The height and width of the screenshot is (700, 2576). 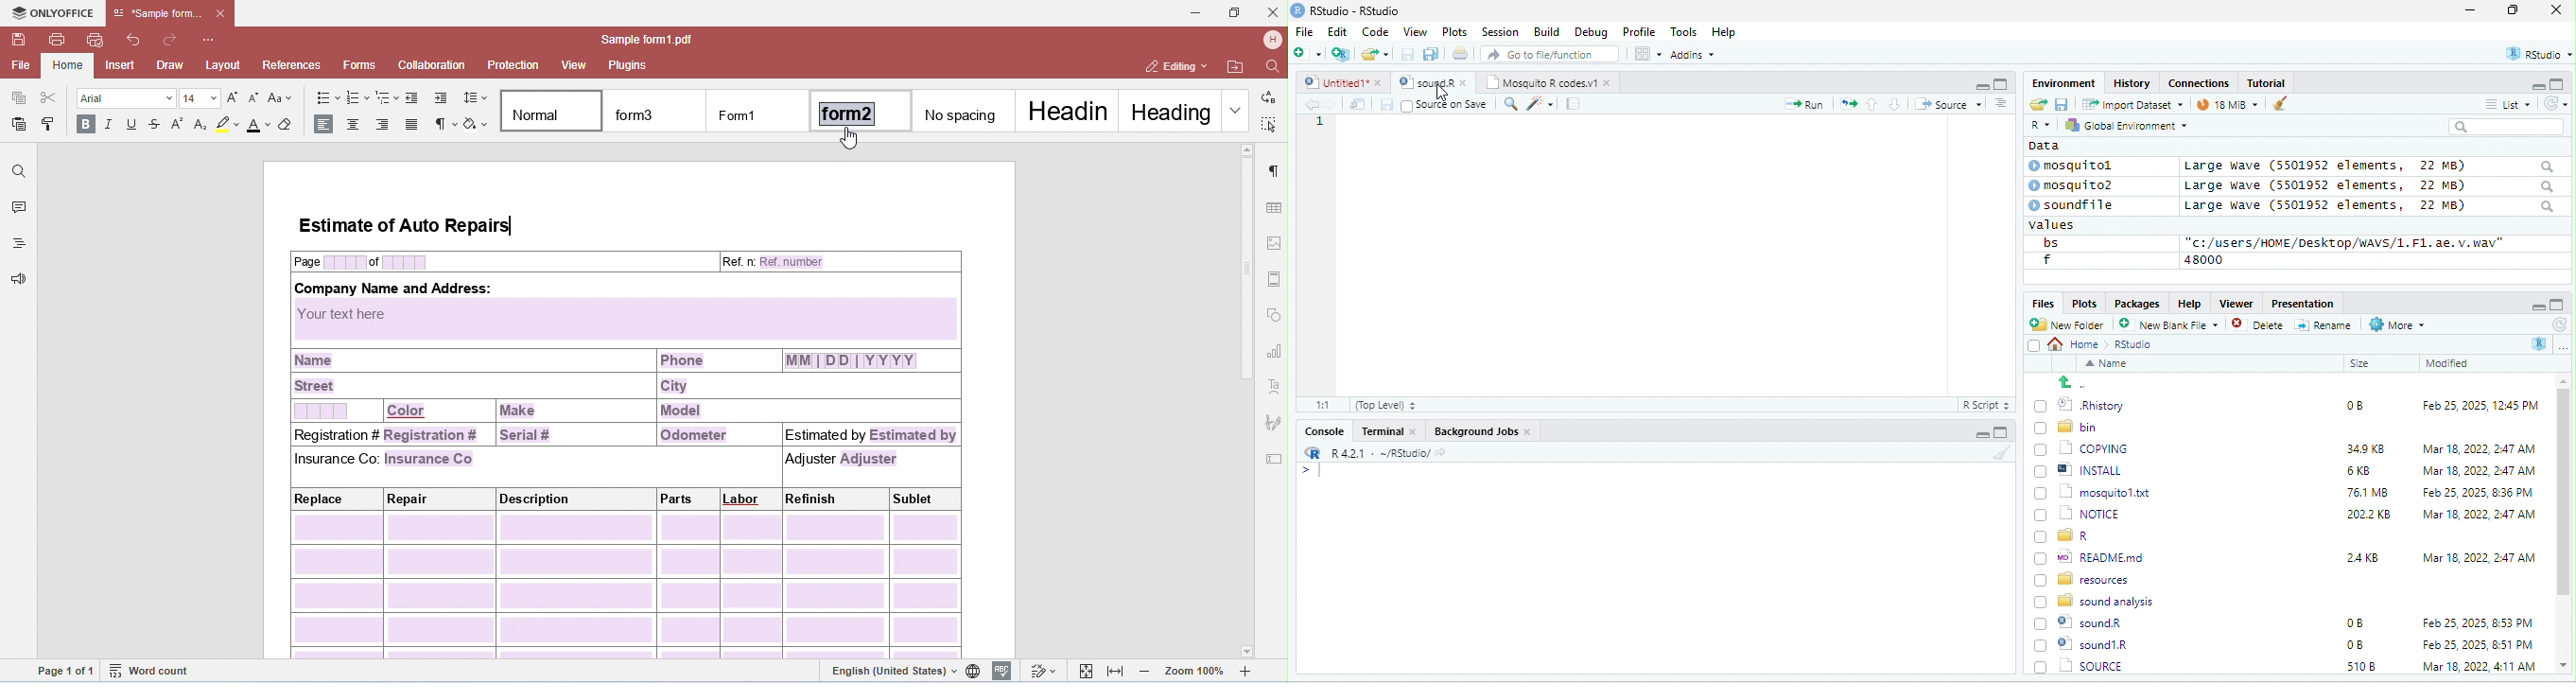 What do you see at coordinates (2559, 83) in the screenshot?
I see `maximize` at bounding box center [2559, 83].